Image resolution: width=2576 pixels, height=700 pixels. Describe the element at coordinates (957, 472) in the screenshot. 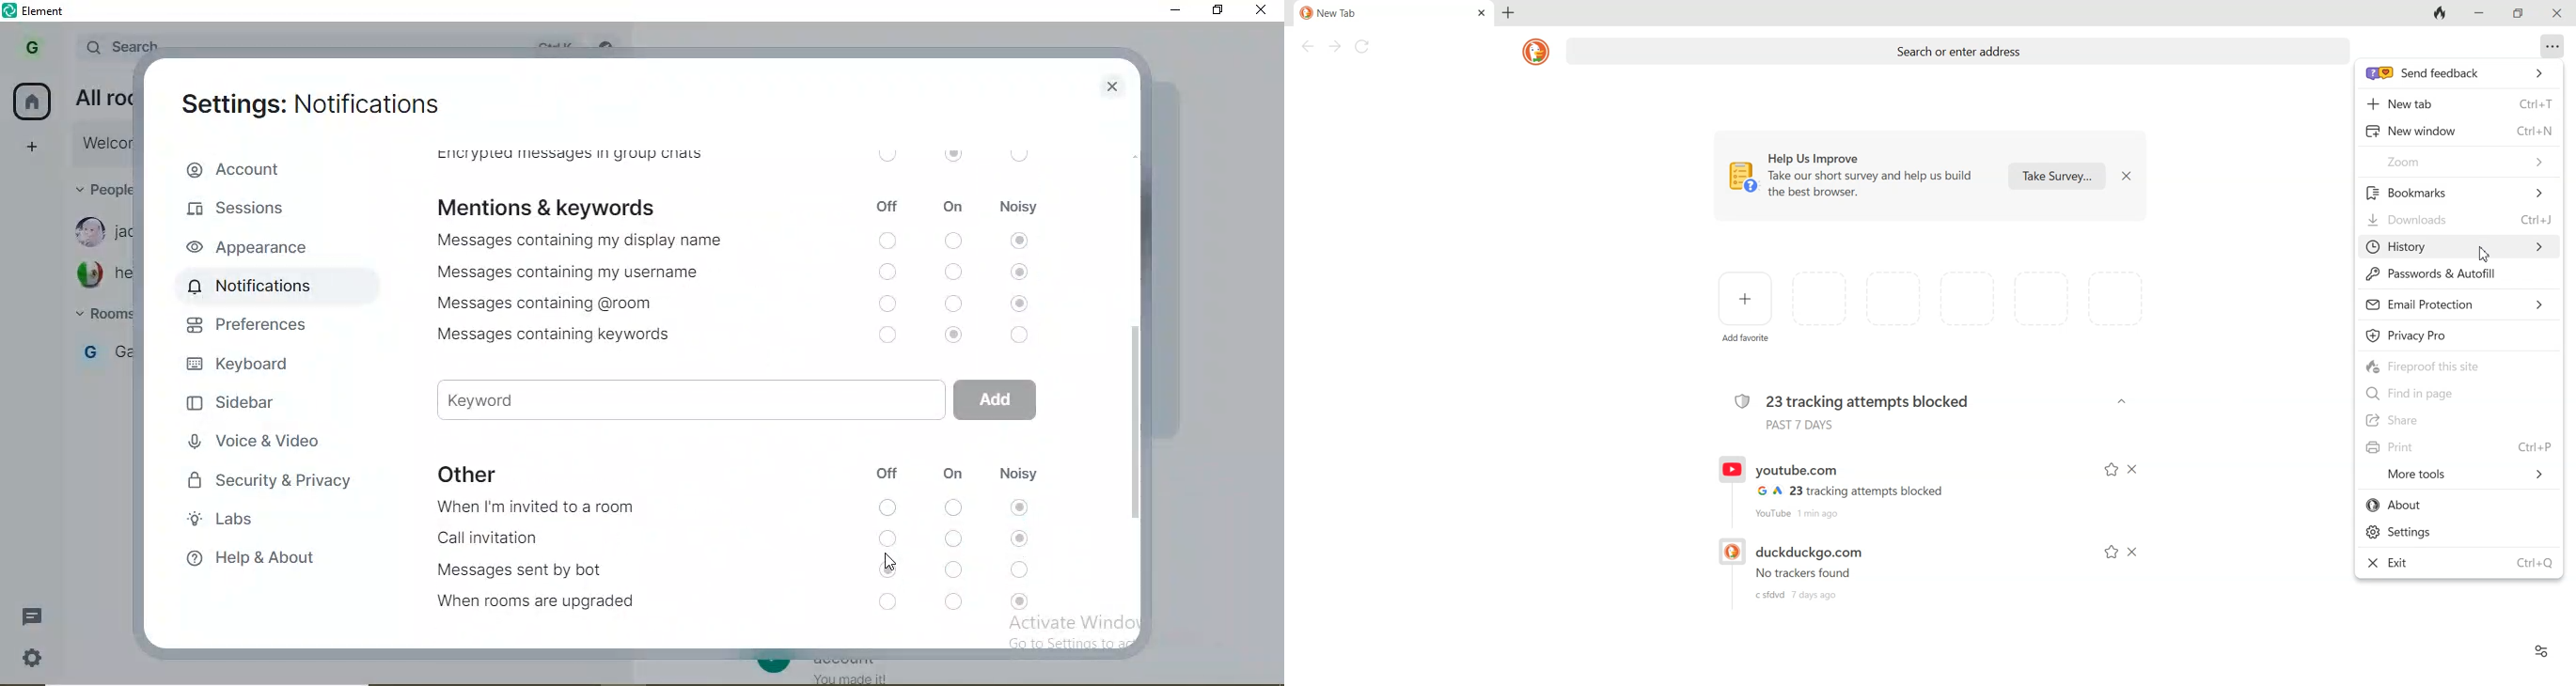

I see `on` at that location.